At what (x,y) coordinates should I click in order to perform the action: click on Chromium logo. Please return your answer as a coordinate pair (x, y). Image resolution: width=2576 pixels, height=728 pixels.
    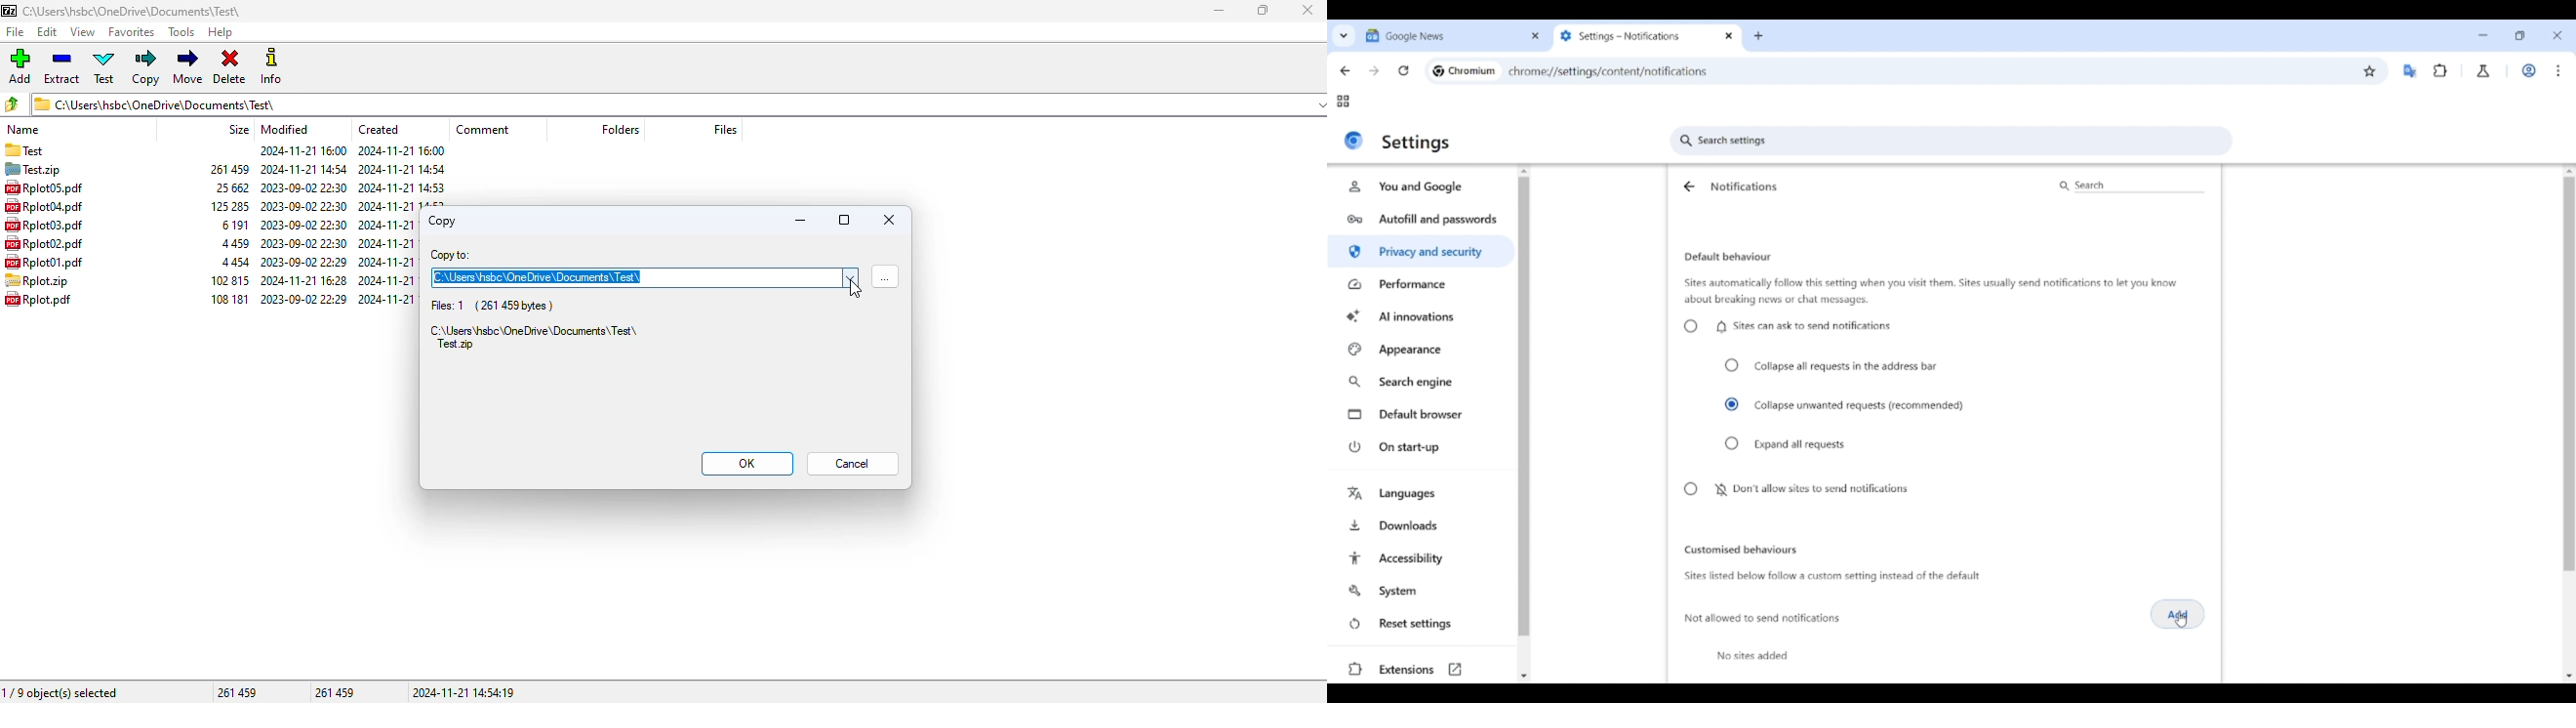
    Looking at the image, I should click on (1438, 71).